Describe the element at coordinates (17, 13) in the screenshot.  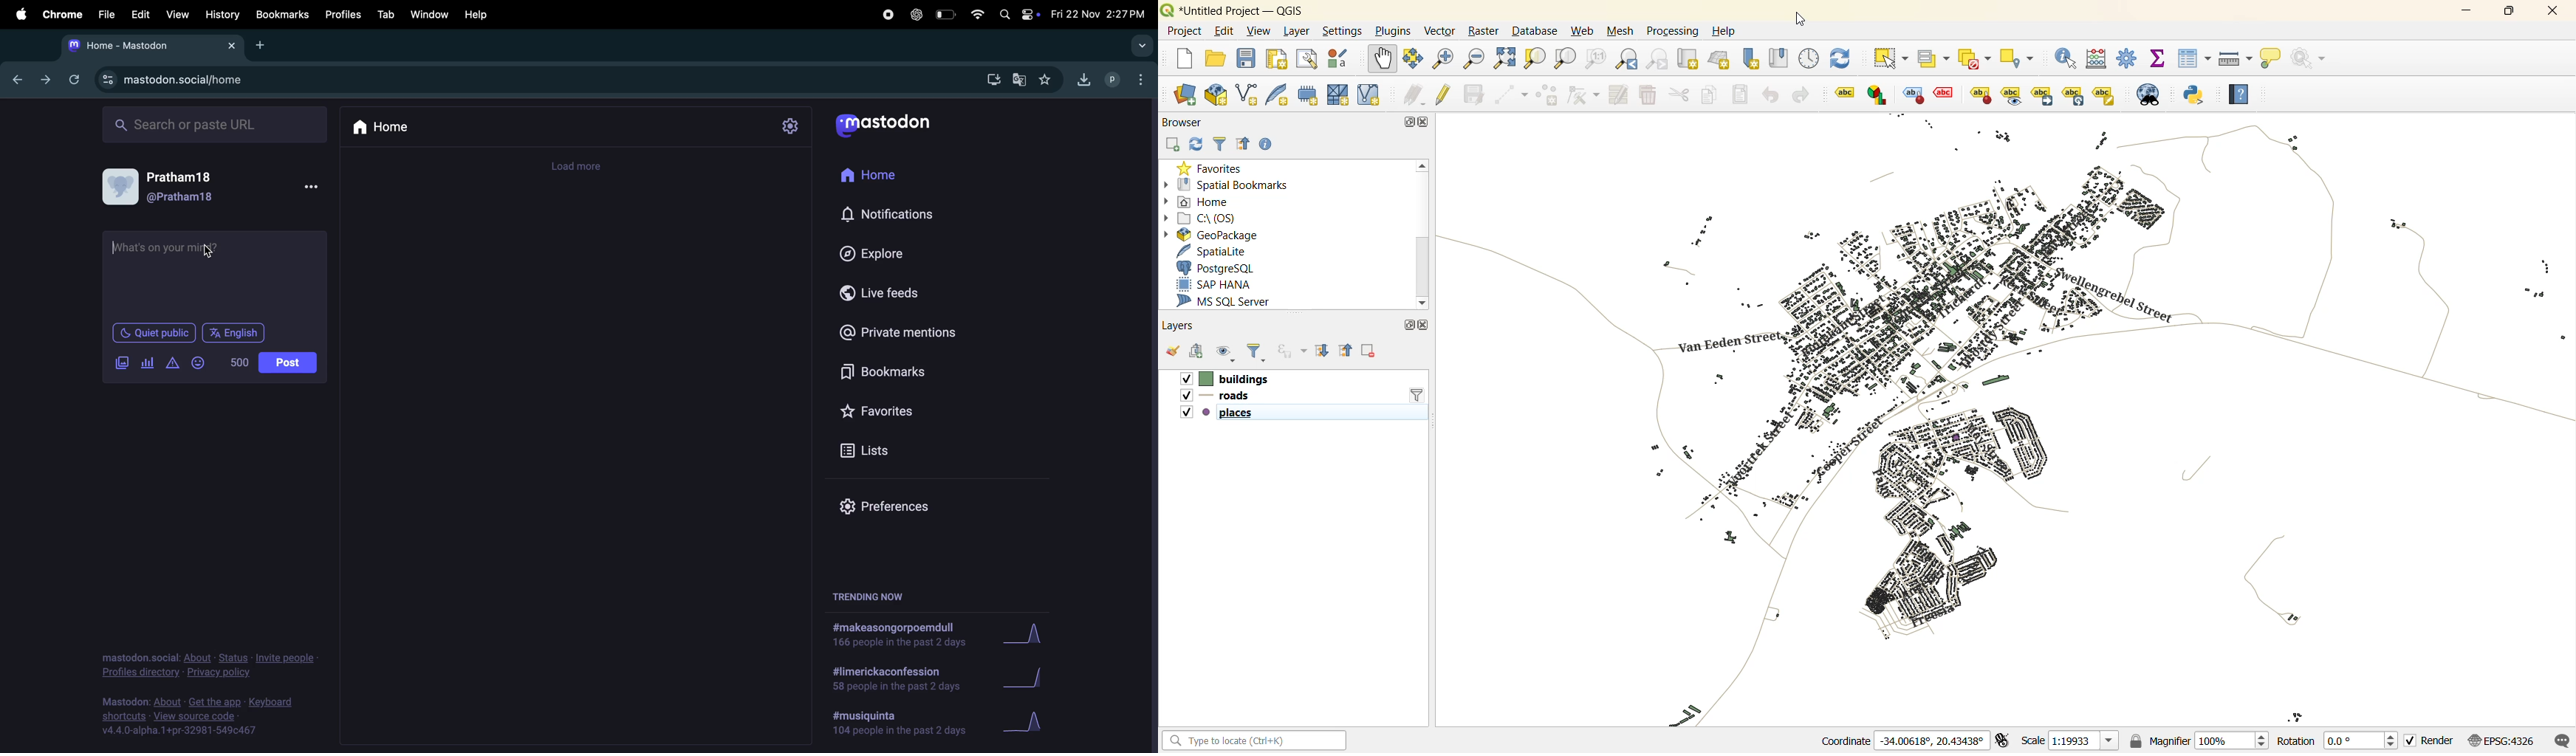
I see `apple menu` at that location.